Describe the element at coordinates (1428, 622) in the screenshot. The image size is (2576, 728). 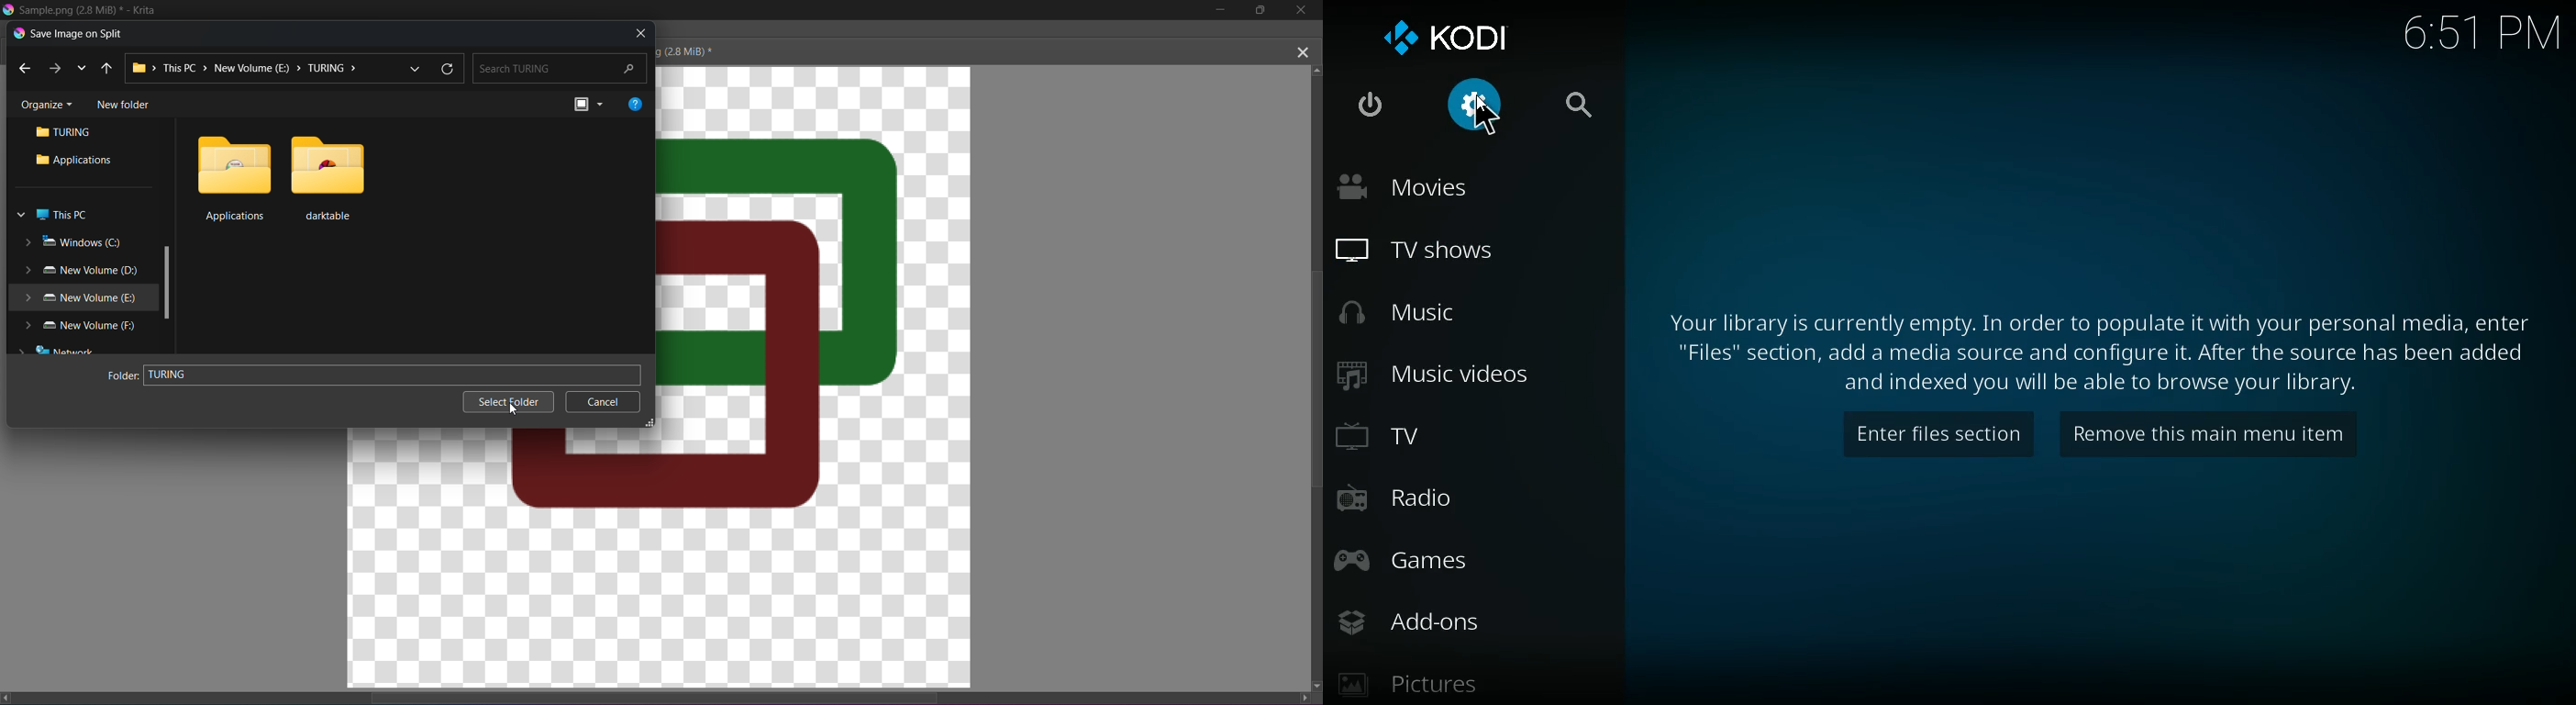
I see `add-ons` at that location.